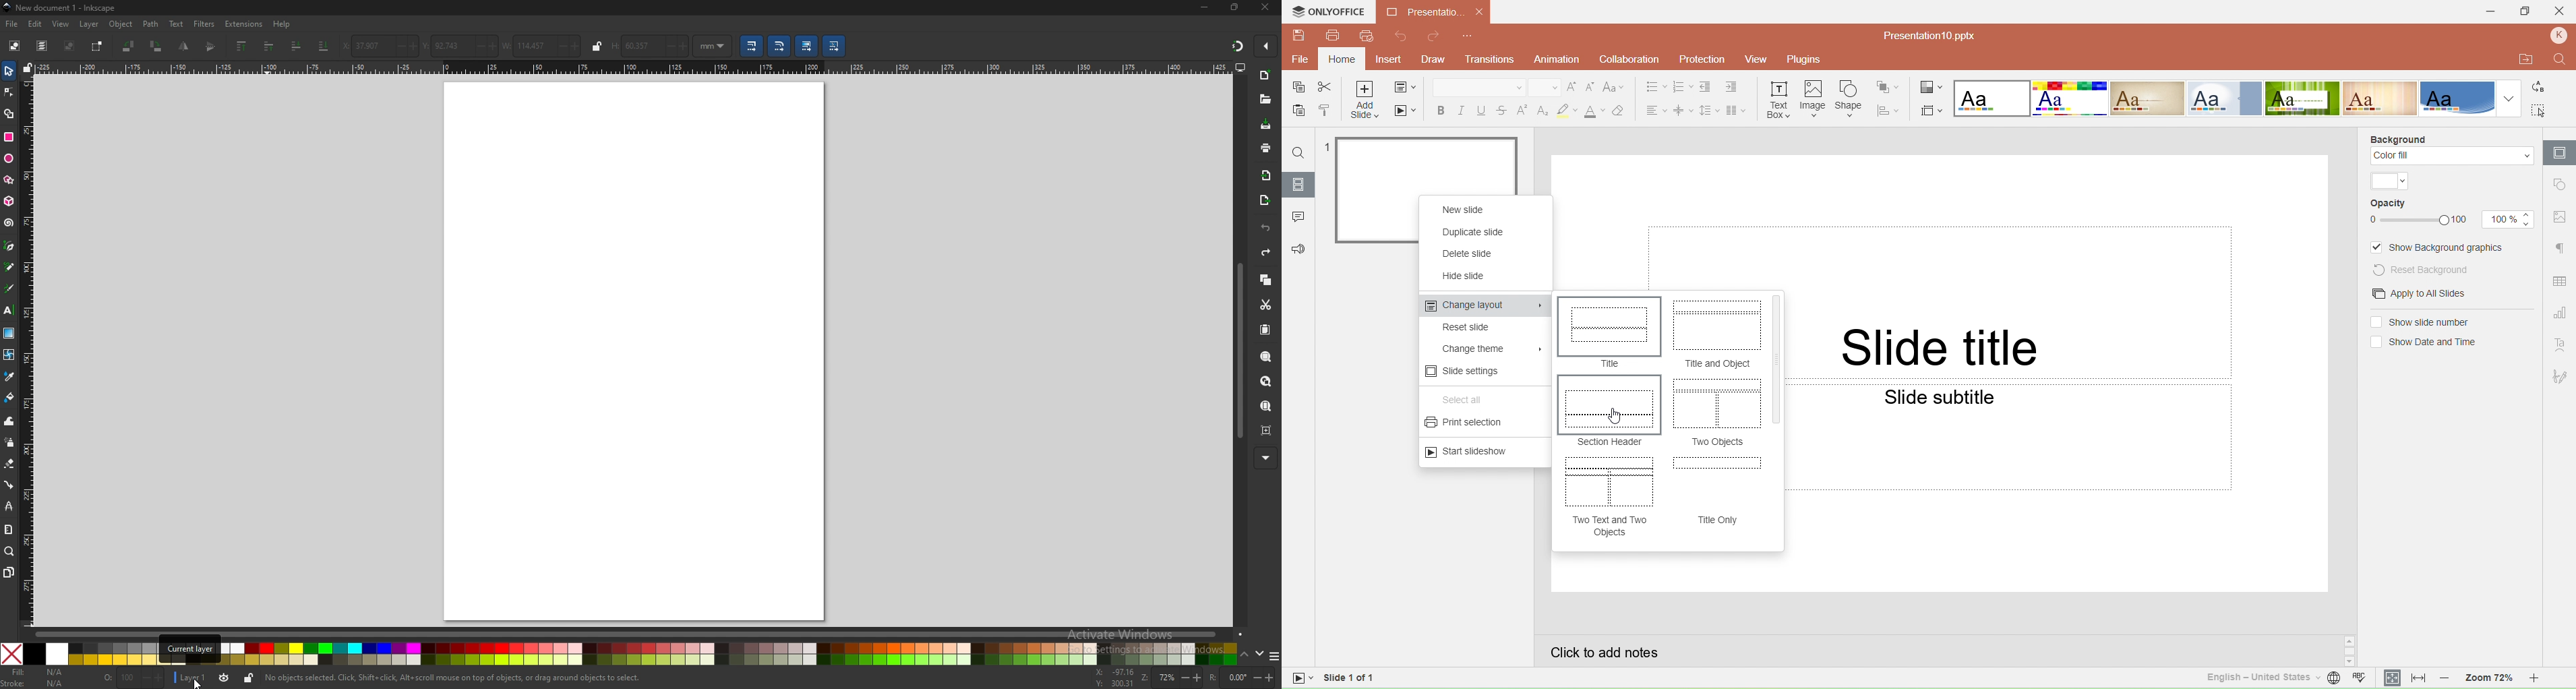 The image size is (2576, 700). Describe the element at coordinates (1406, 113) in the screenshot. I see `Start slideshow` at that location.